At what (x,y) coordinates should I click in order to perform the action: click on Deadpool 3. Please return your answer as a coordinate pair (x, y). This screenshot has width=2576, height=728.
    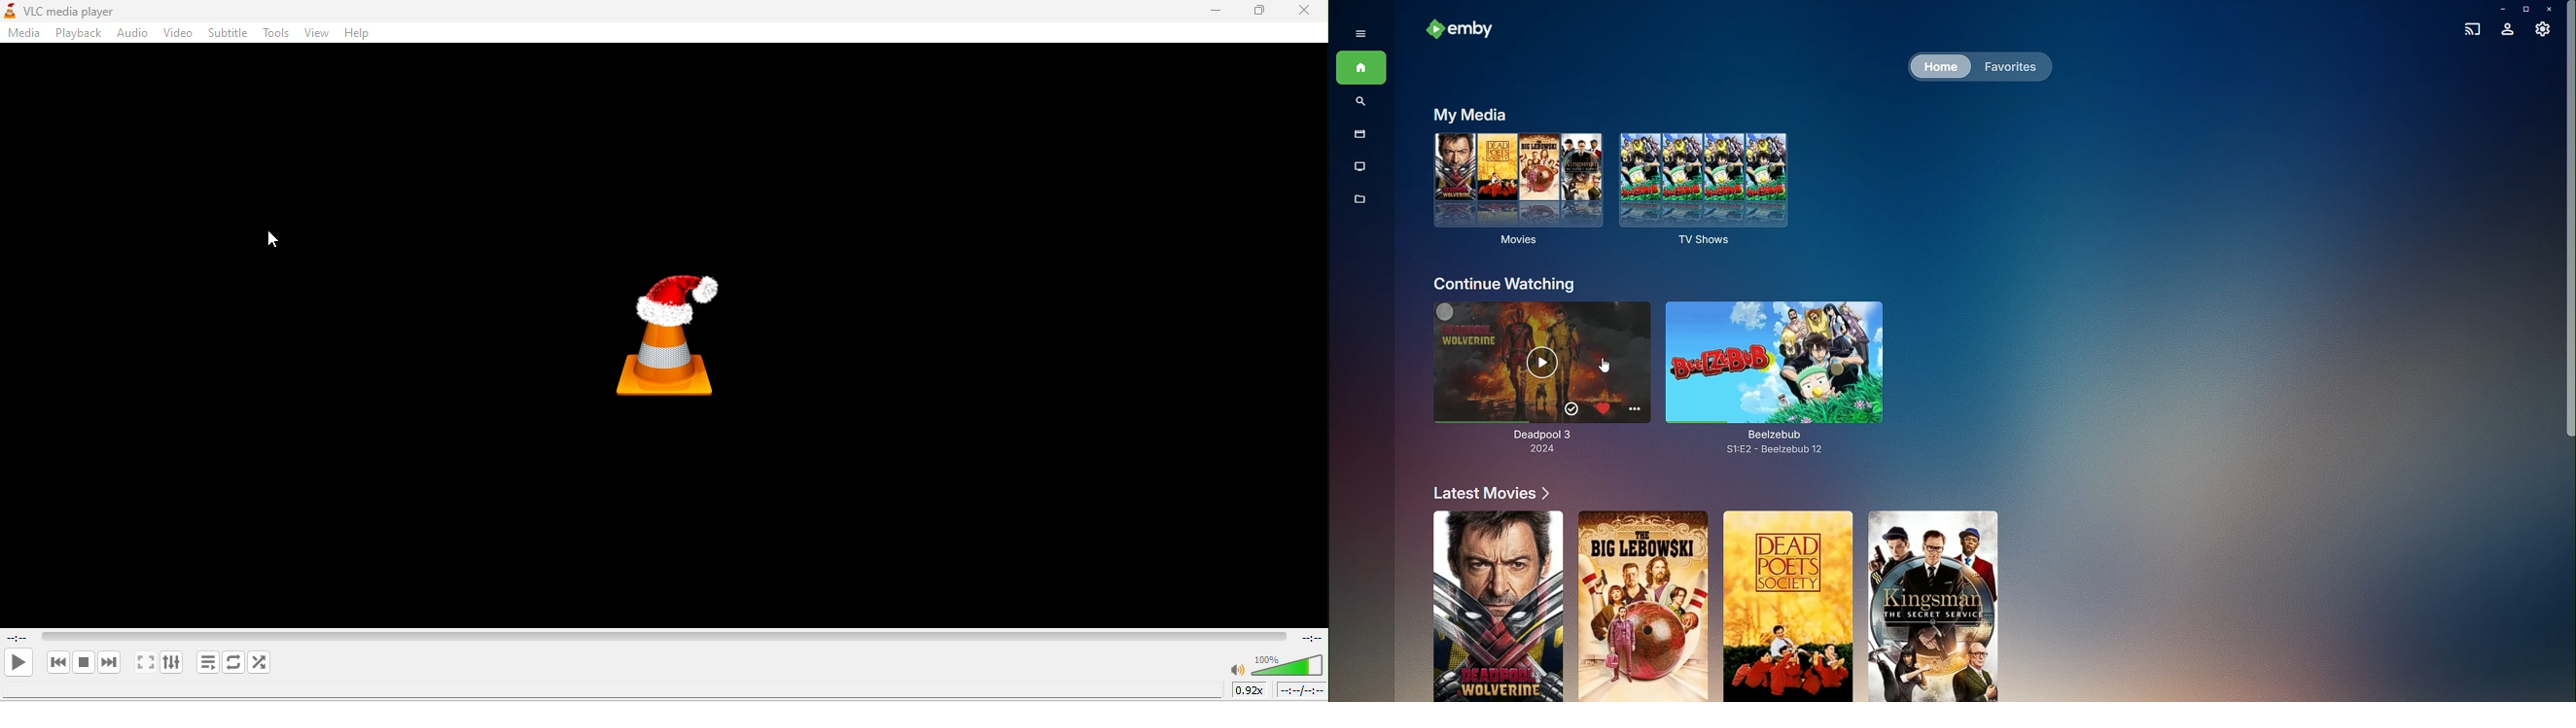
    Looking at the image, I should click on (1512, 375).